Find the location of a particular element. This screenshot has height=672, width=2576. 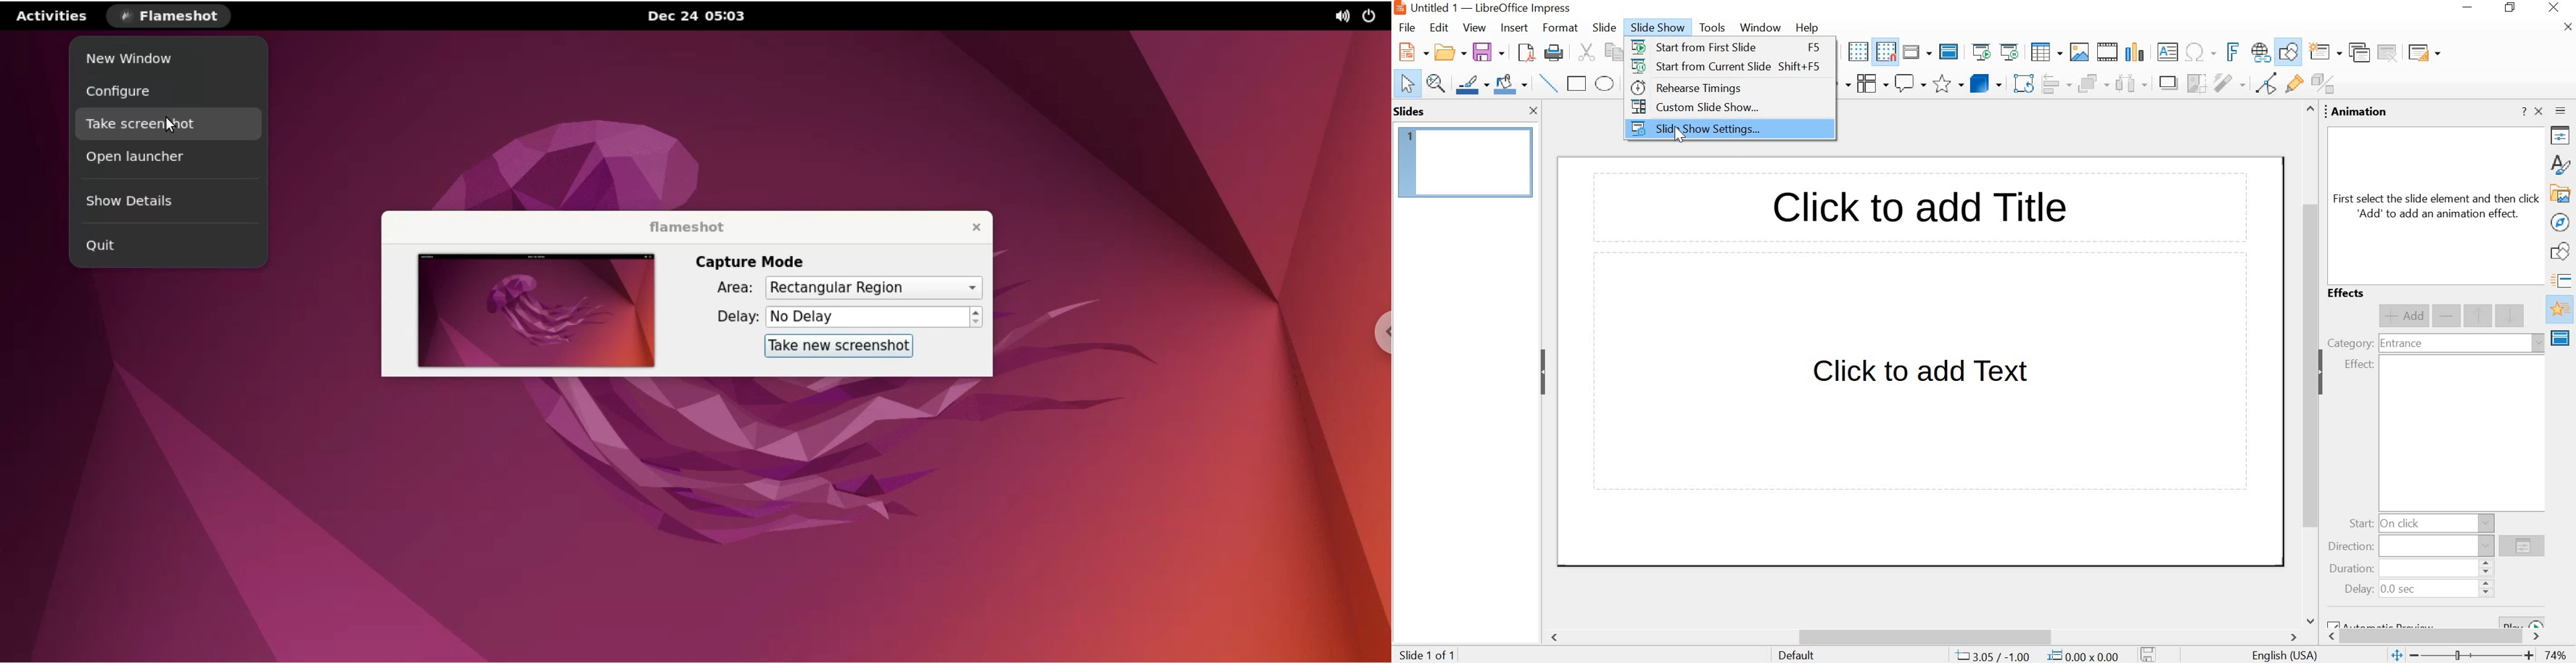

app icon is located at coordinates (1399, 8).